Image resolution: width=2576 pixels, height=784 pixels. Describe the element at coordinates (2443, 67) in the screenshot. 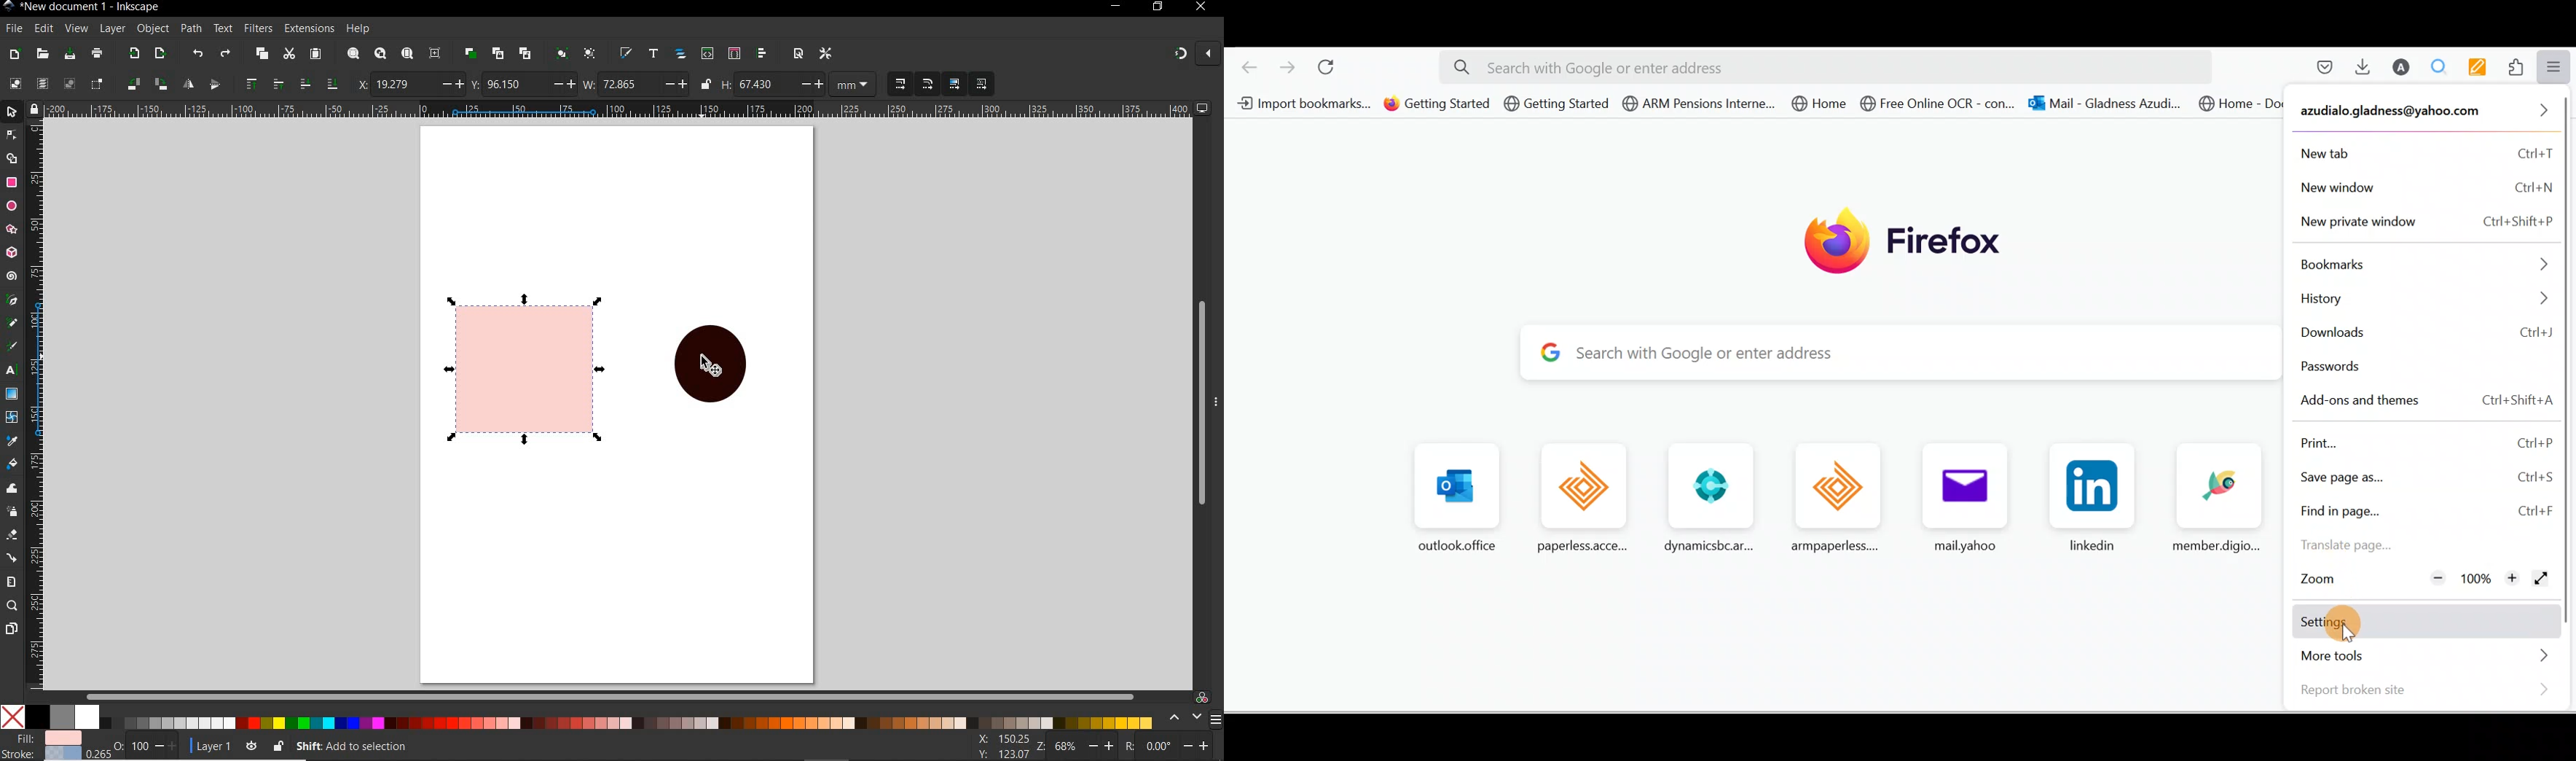

I see `Multiple search and highlight` at that location.